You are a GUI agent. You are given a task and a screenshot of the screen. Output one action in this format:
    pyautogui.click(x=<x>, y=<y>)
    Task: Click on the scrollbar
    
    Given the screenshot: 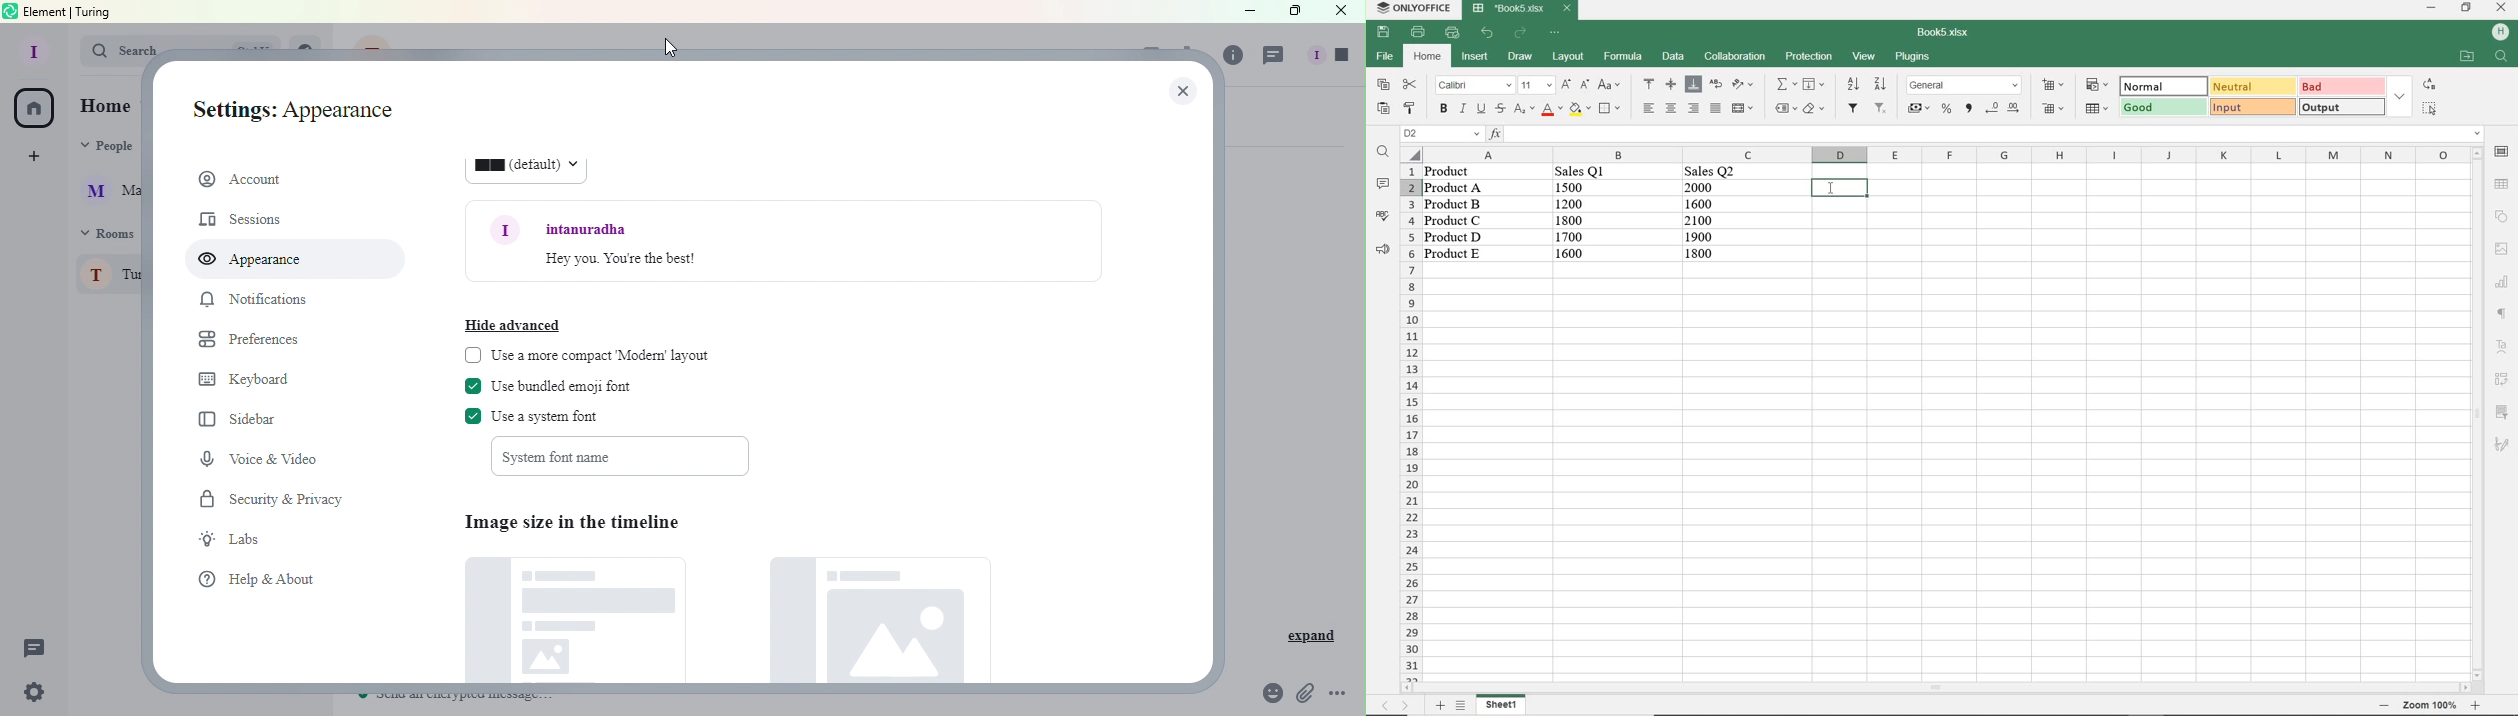 What is the action you would take?
    pyautogui.click(x=2480, y=414)
    